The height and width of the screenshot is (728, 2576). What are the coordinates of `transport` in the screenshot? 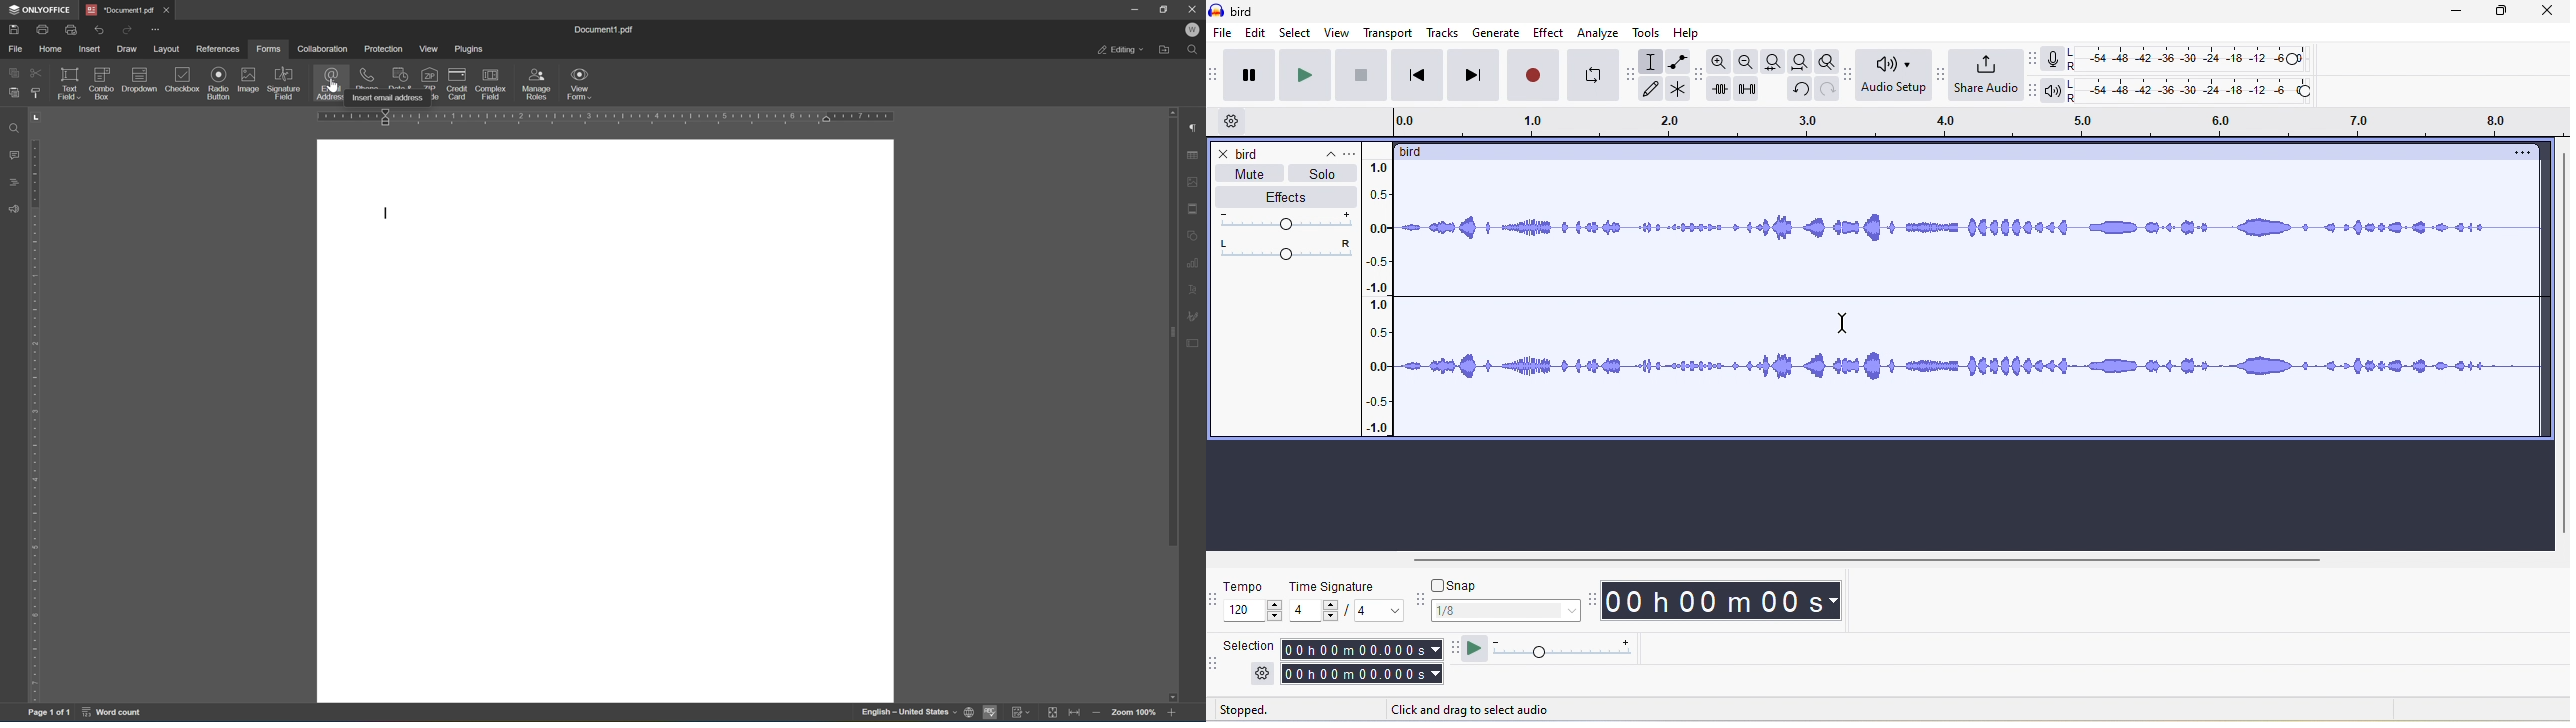 It's located at (1389, 33).